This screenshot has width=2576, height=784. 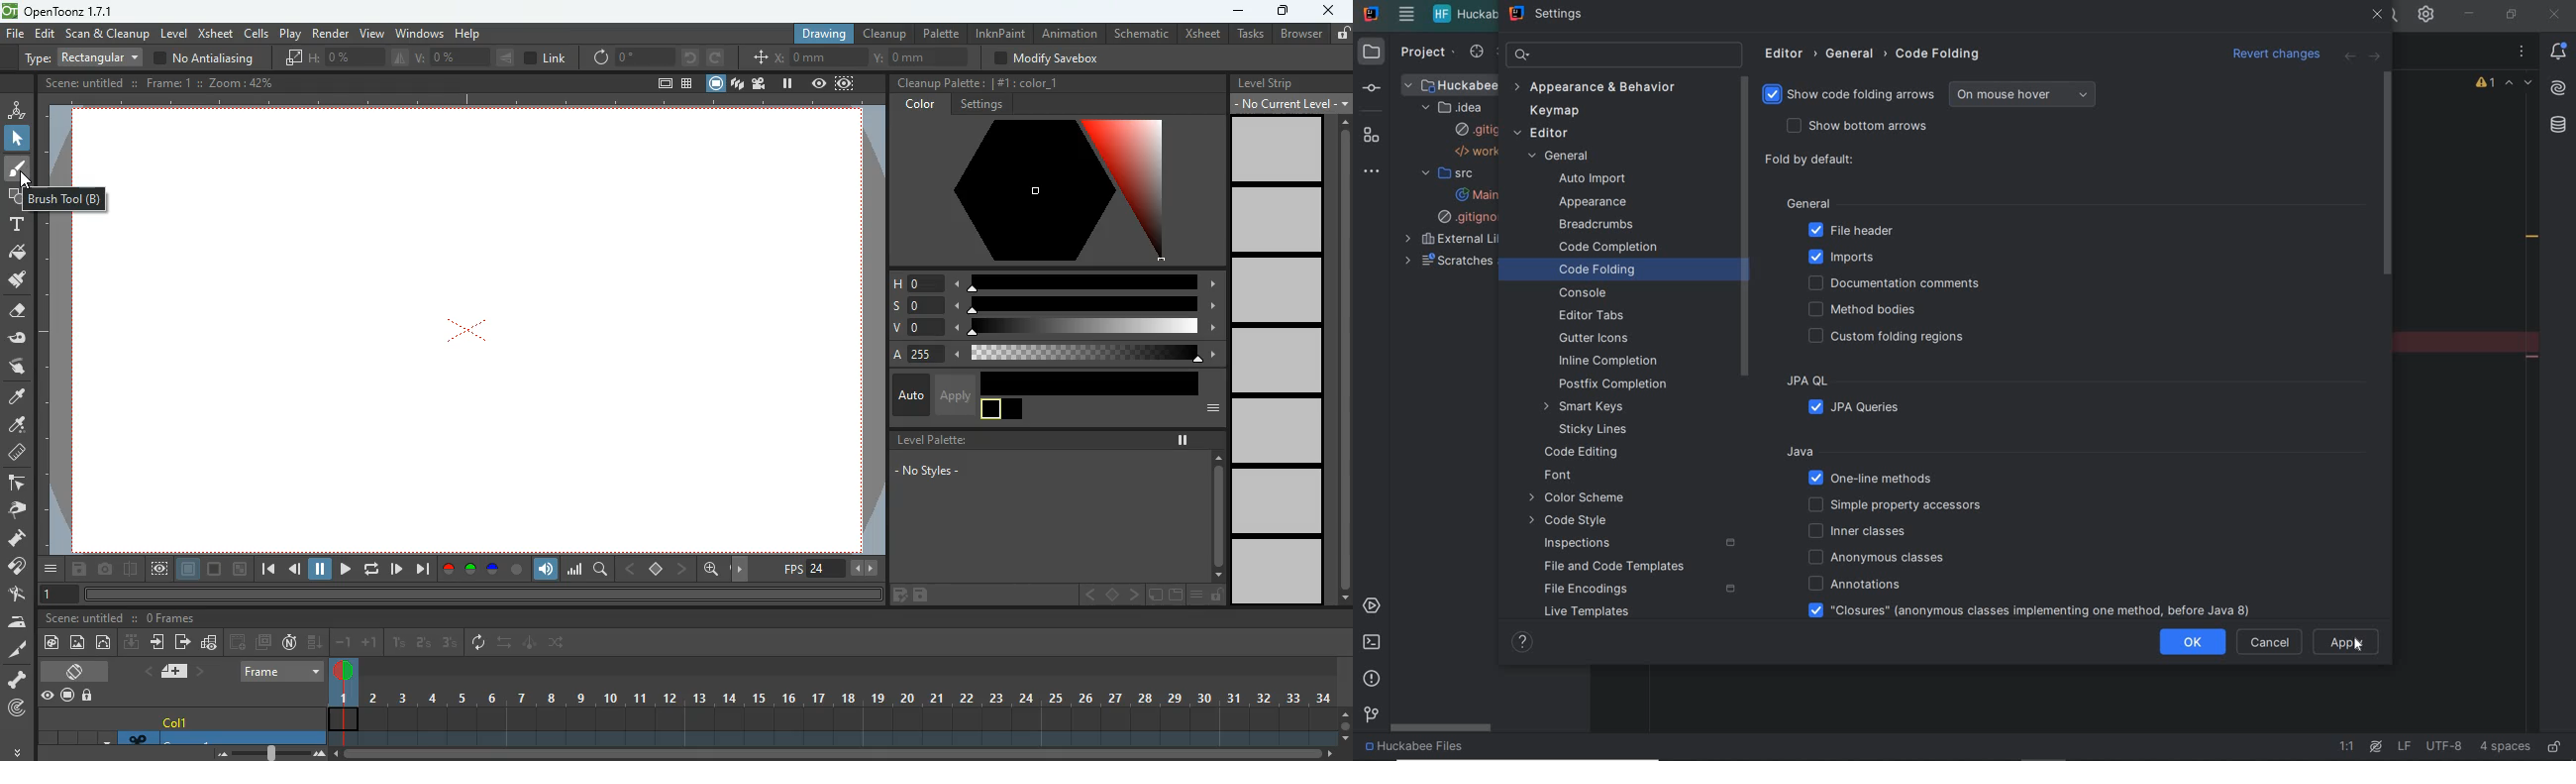 What do you see at coordinates (1577, 544) in the screenshot?
I see `inspections` at bounding box center [1577, 544].